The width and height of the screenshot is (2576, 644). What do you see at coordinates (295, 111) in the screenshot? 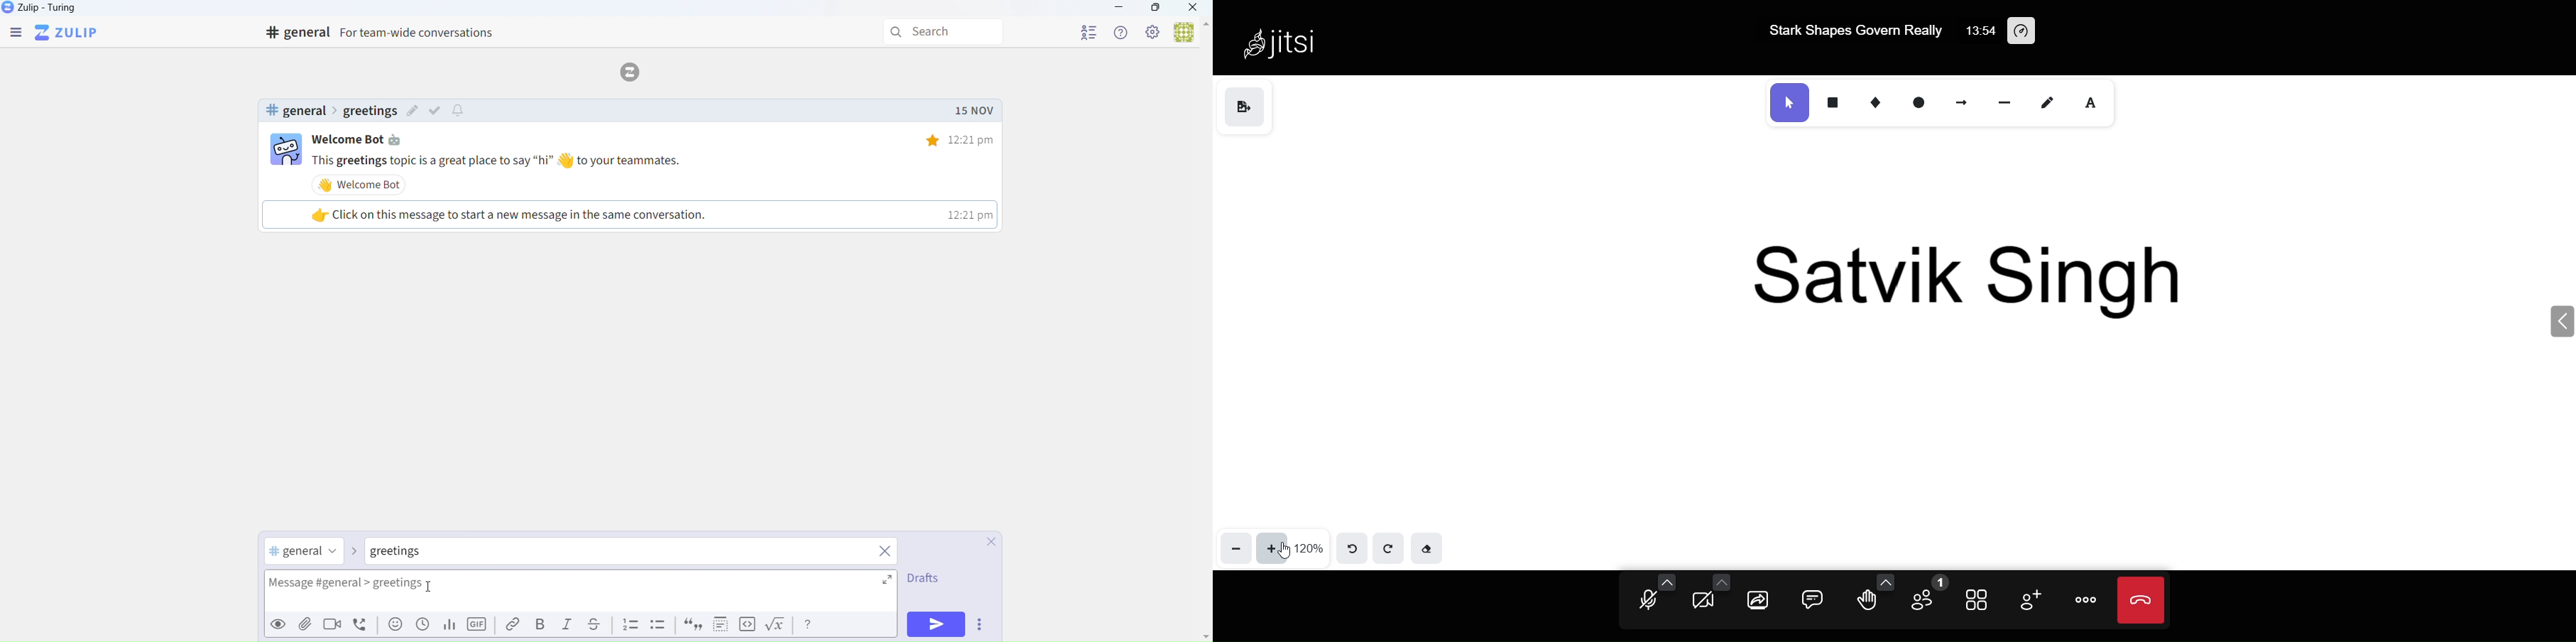
I see `general` at bounding box center [295, 111].